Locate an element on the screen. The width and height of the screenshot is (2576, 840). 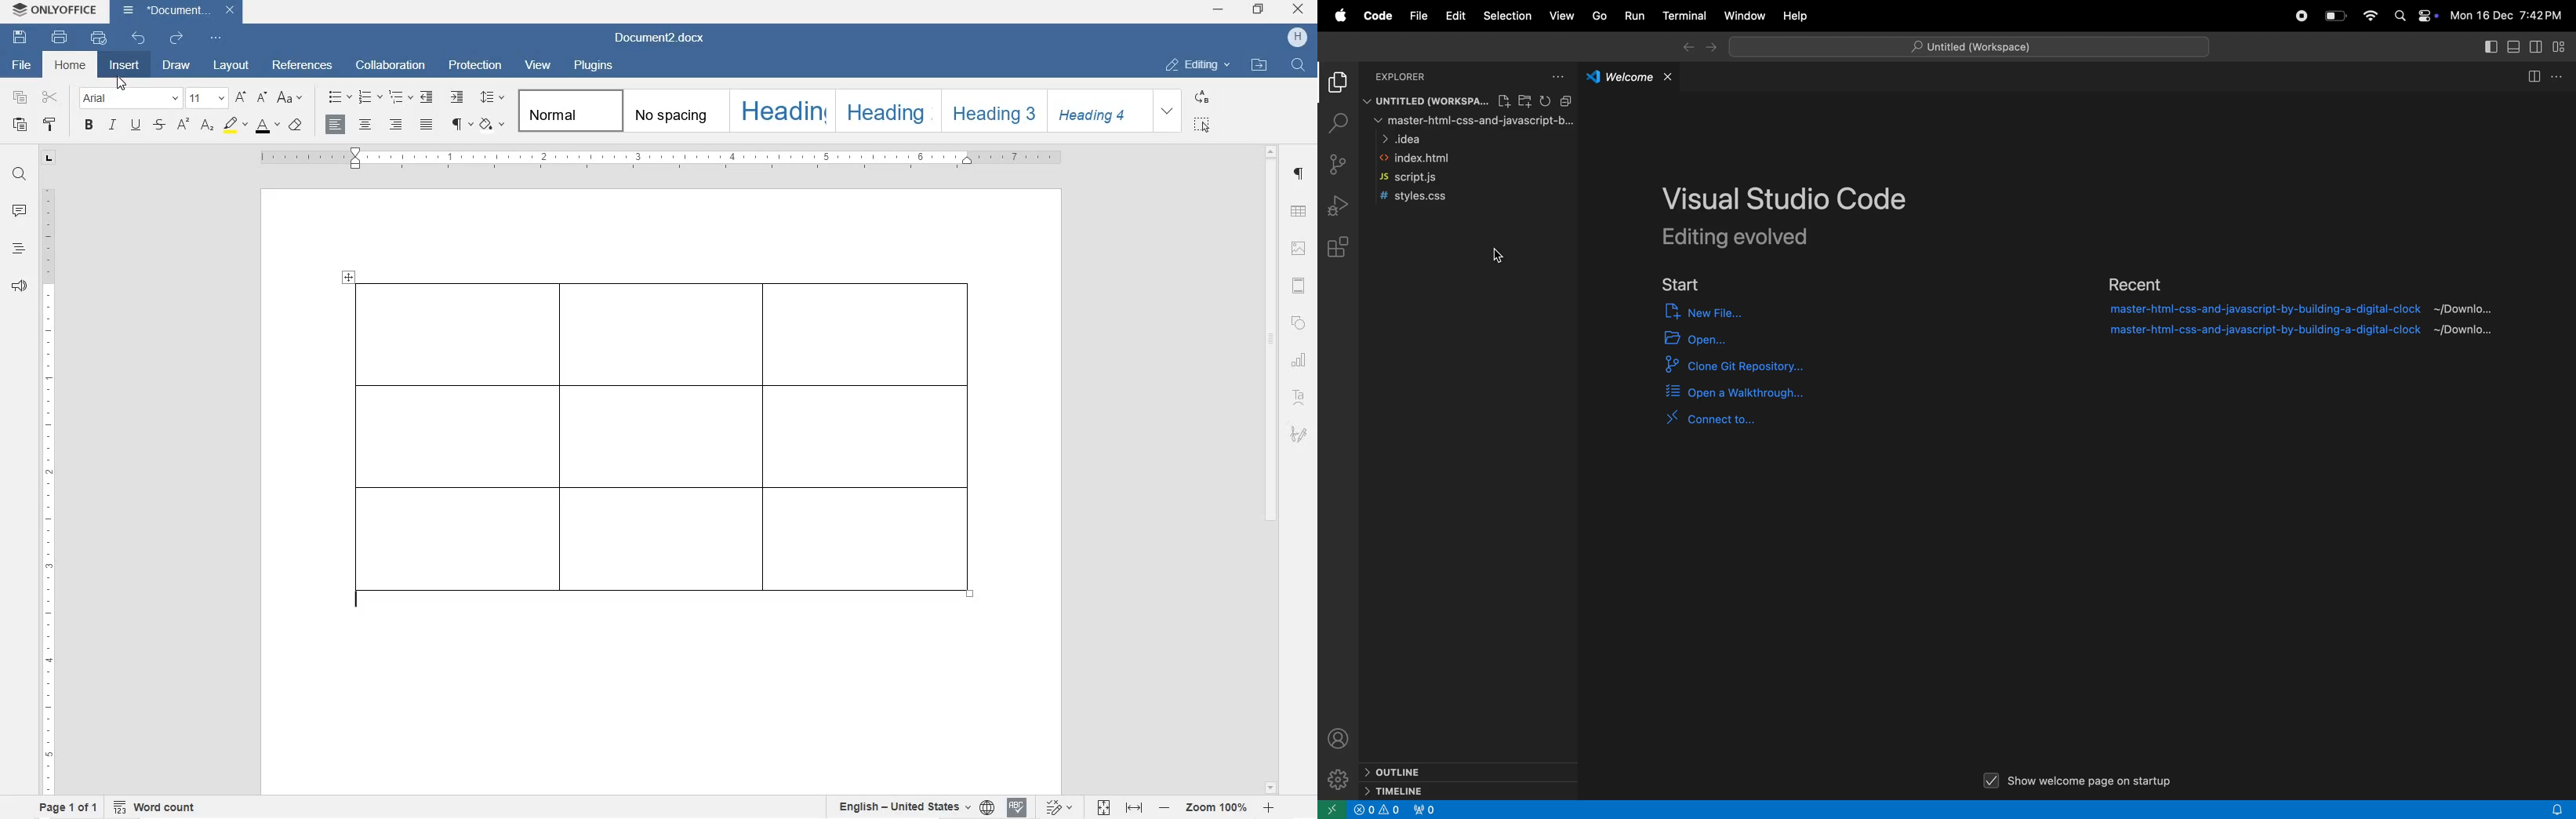
file is located at coordinates (1418, 15).